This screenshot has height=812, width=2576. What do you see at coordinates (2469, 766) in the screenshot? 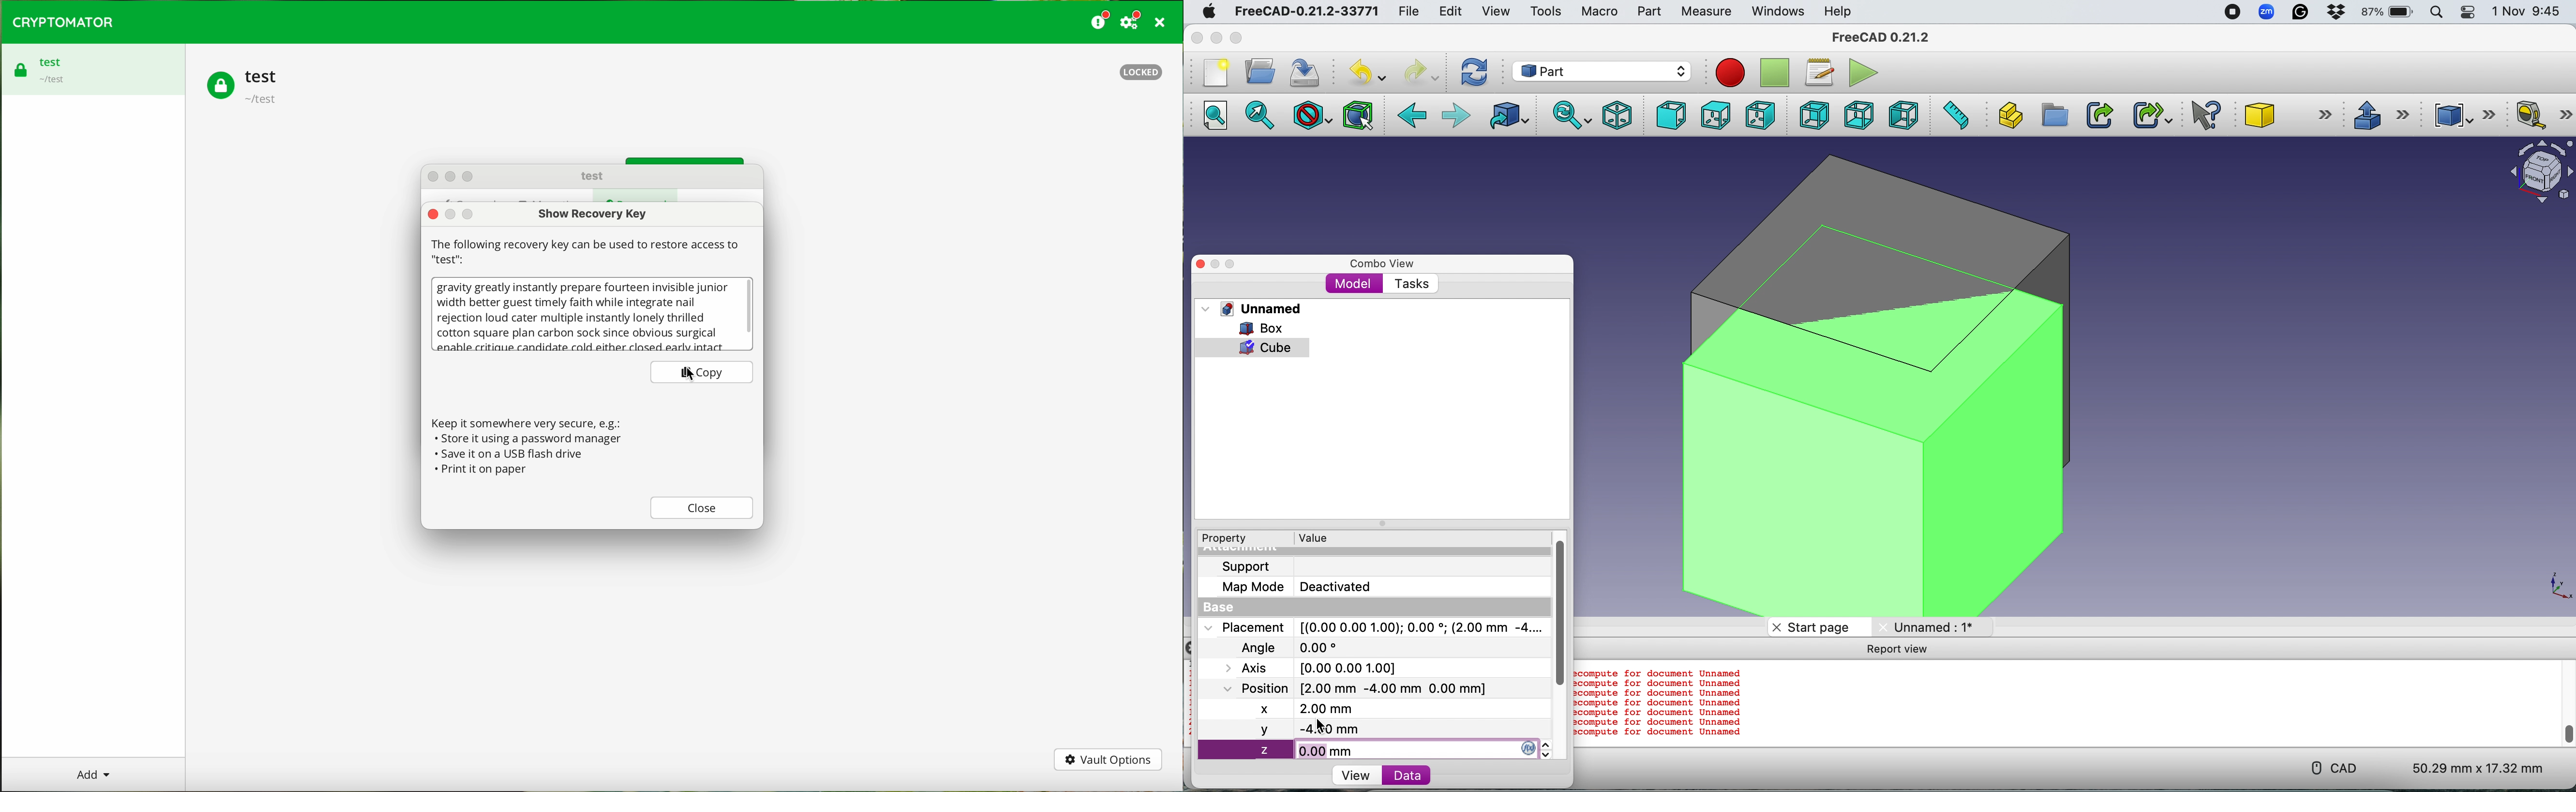
I see `50.29 mm x 17.32 mm` at bounding box center [2469, 766].